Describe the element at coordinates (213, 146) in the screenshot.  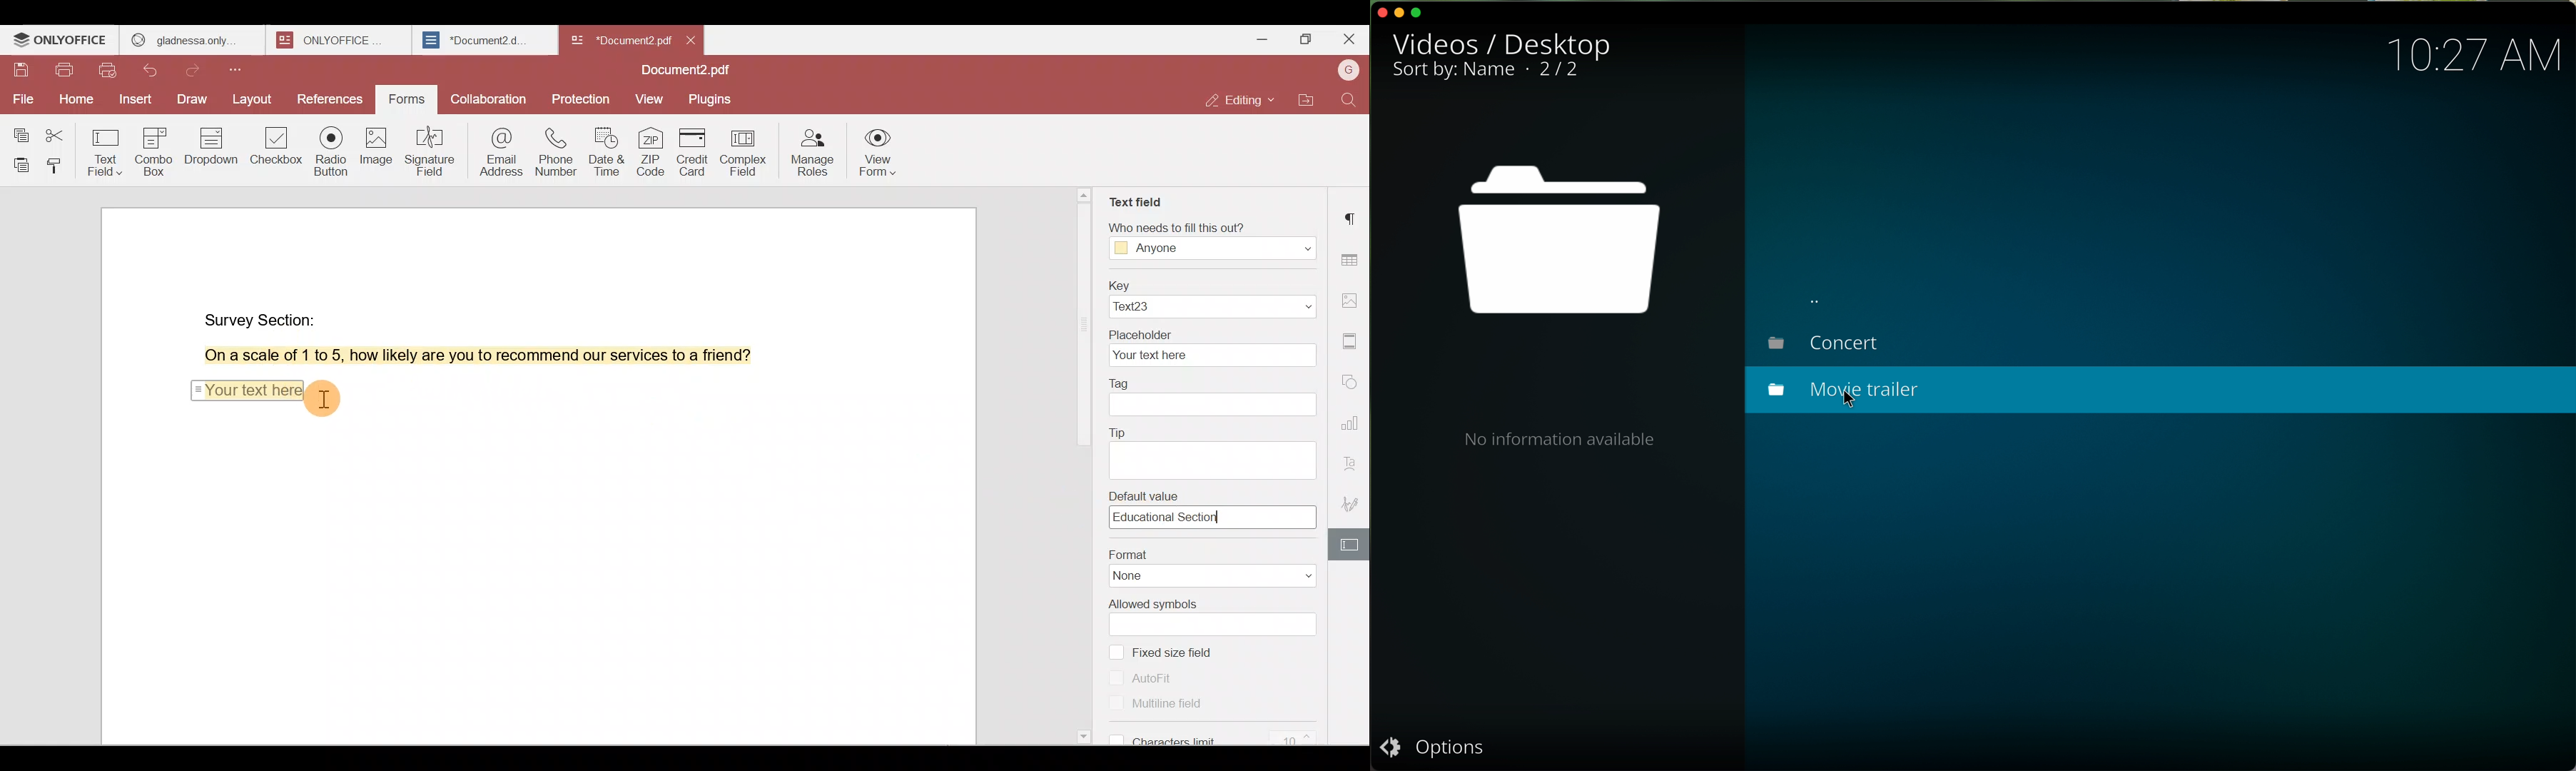
I see `Dropdown` at that location.